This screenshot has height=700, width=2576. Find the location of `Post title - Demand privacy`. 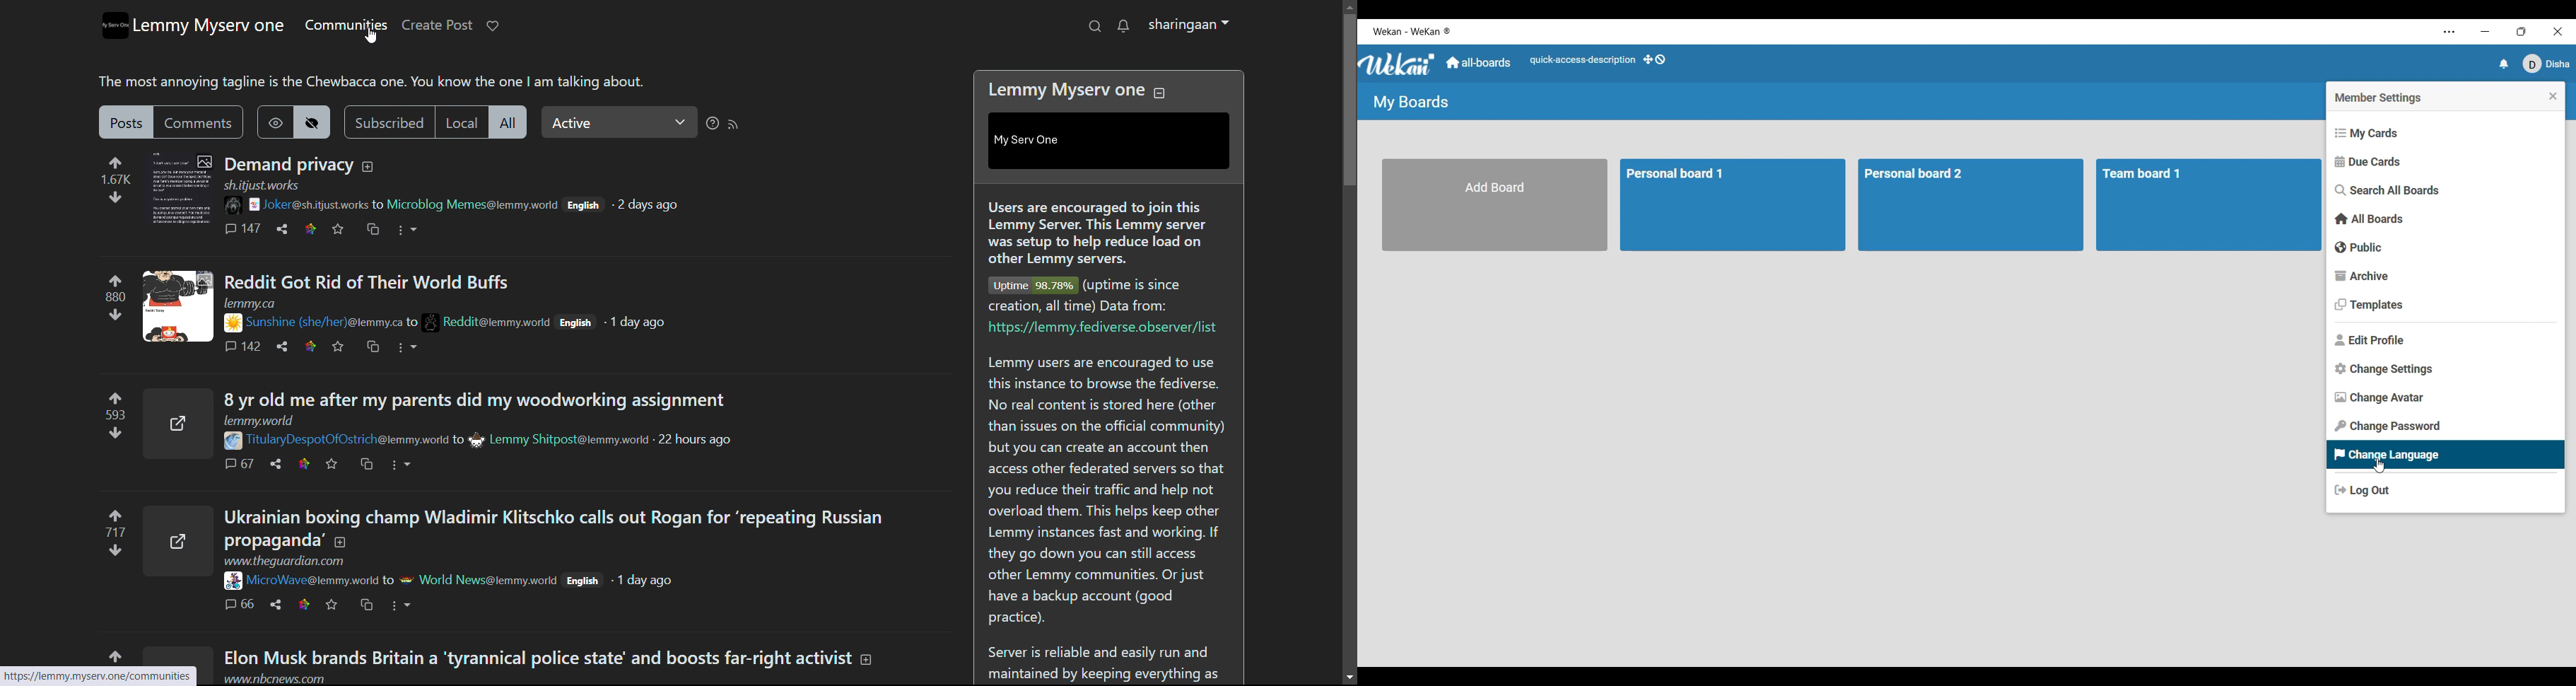

Post title - Demand privacy is located at coordinates (286, 163).